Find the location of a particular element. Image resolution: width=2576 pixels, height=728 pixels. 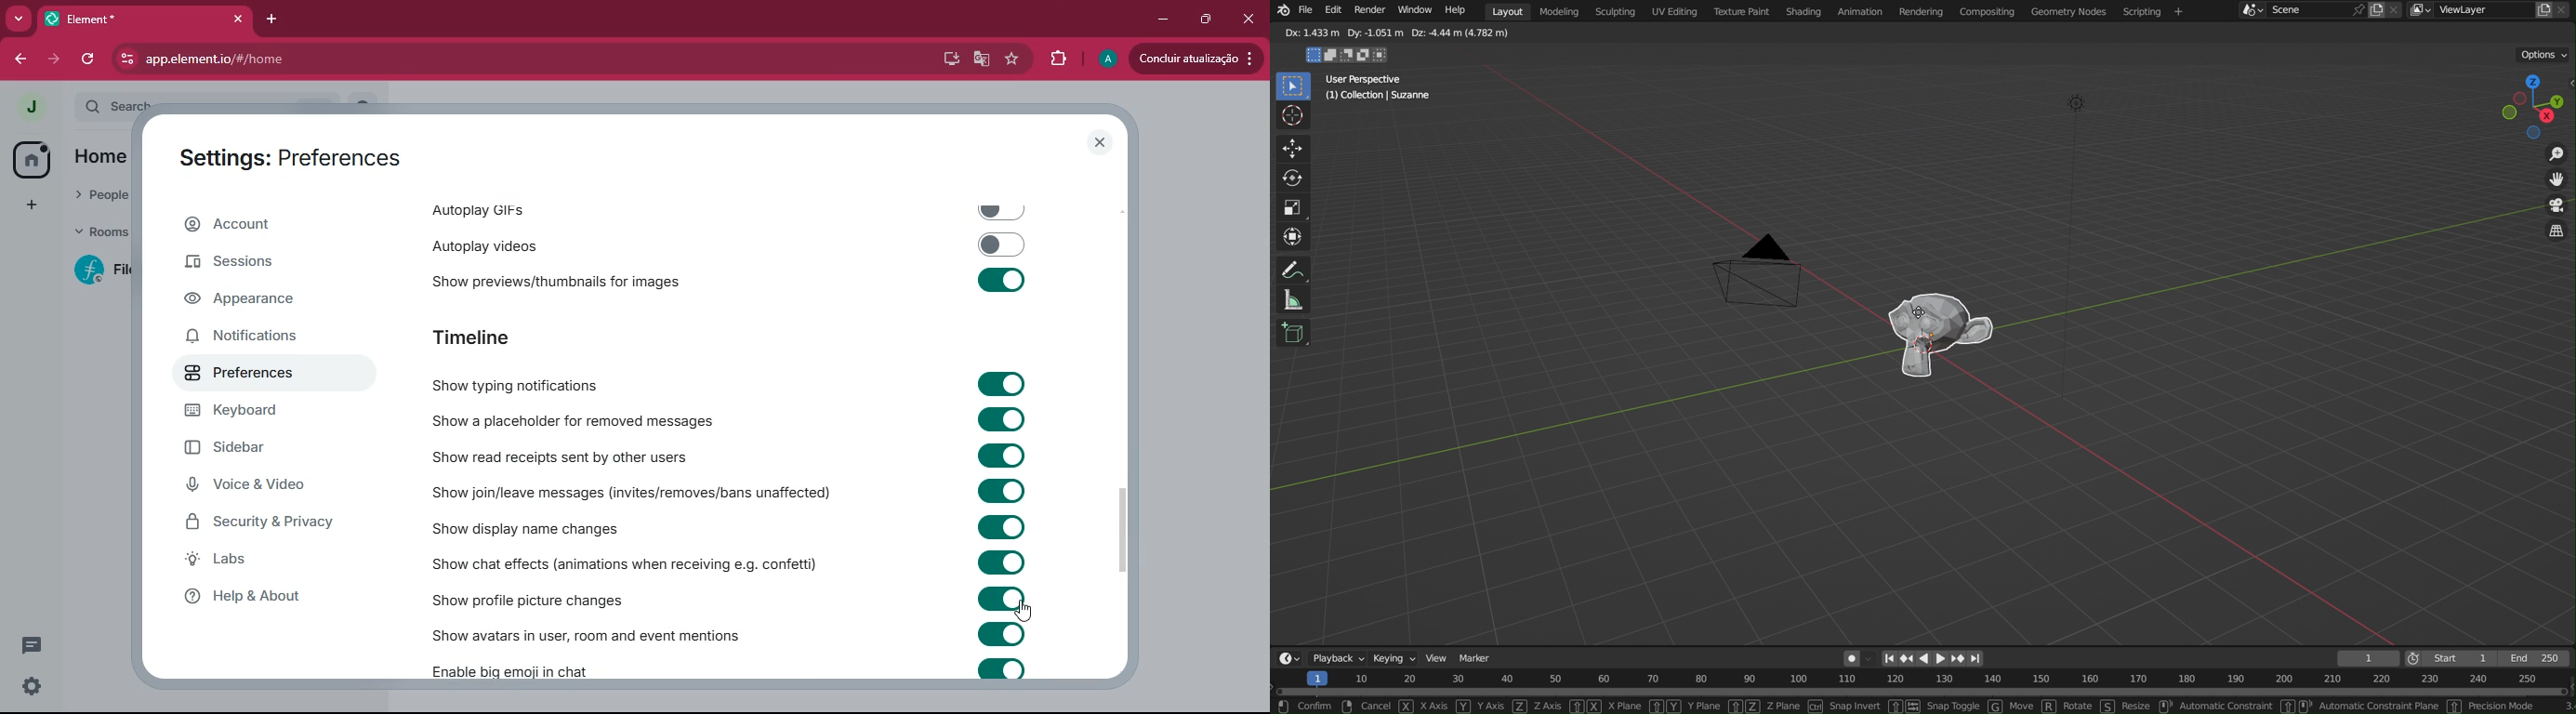

add is located at coordinates (28, 208).